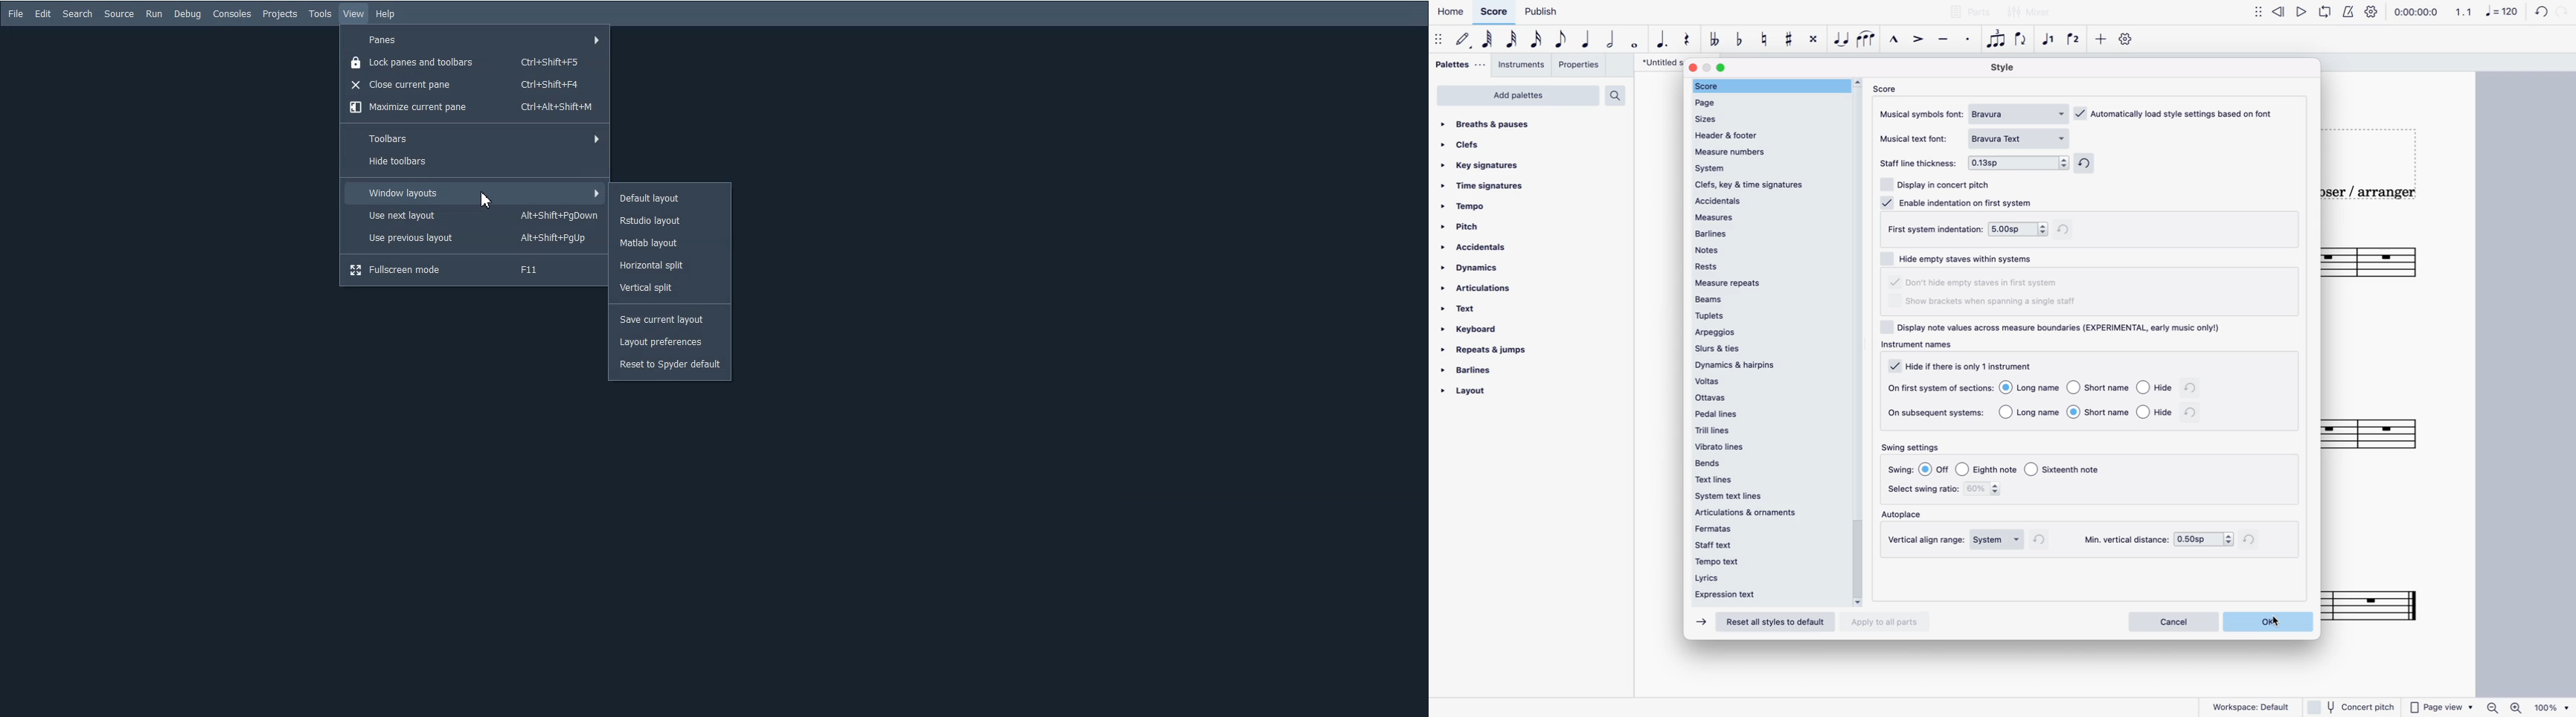 This screenshot has width=2576, height=728. What do you see at coordinates (1539, 42) in the screenshot?
I see `16th note` at bounding box center [1539, 42].